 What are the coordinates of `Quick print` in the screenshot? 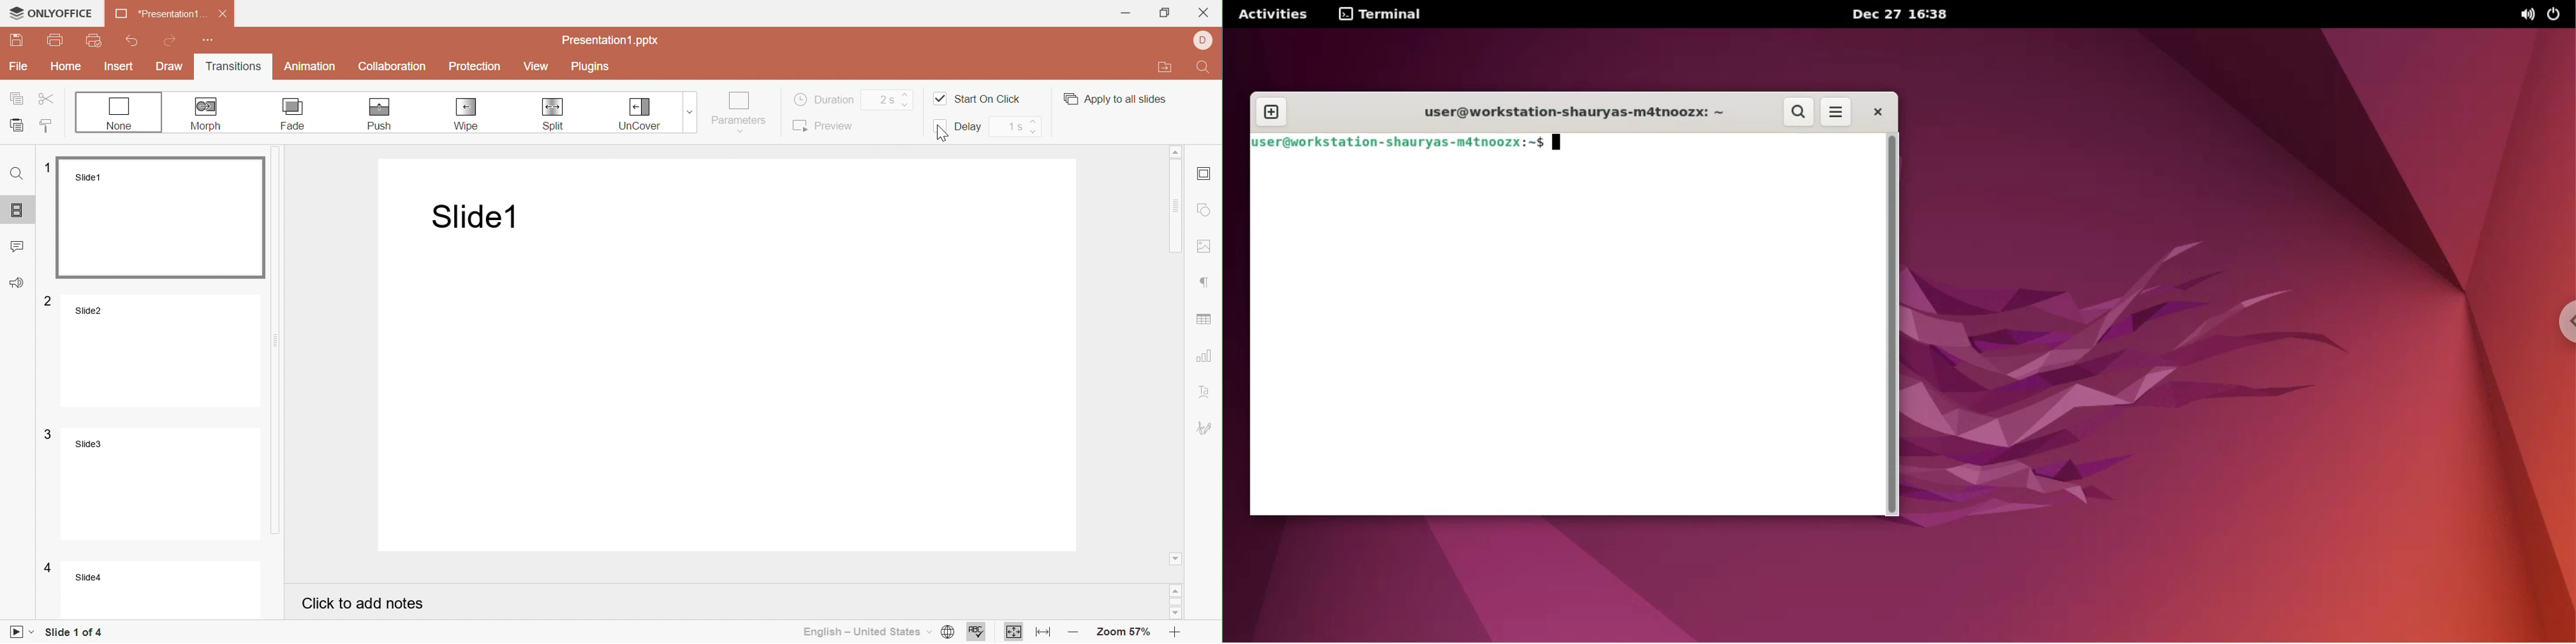 It's located at (94, 40).